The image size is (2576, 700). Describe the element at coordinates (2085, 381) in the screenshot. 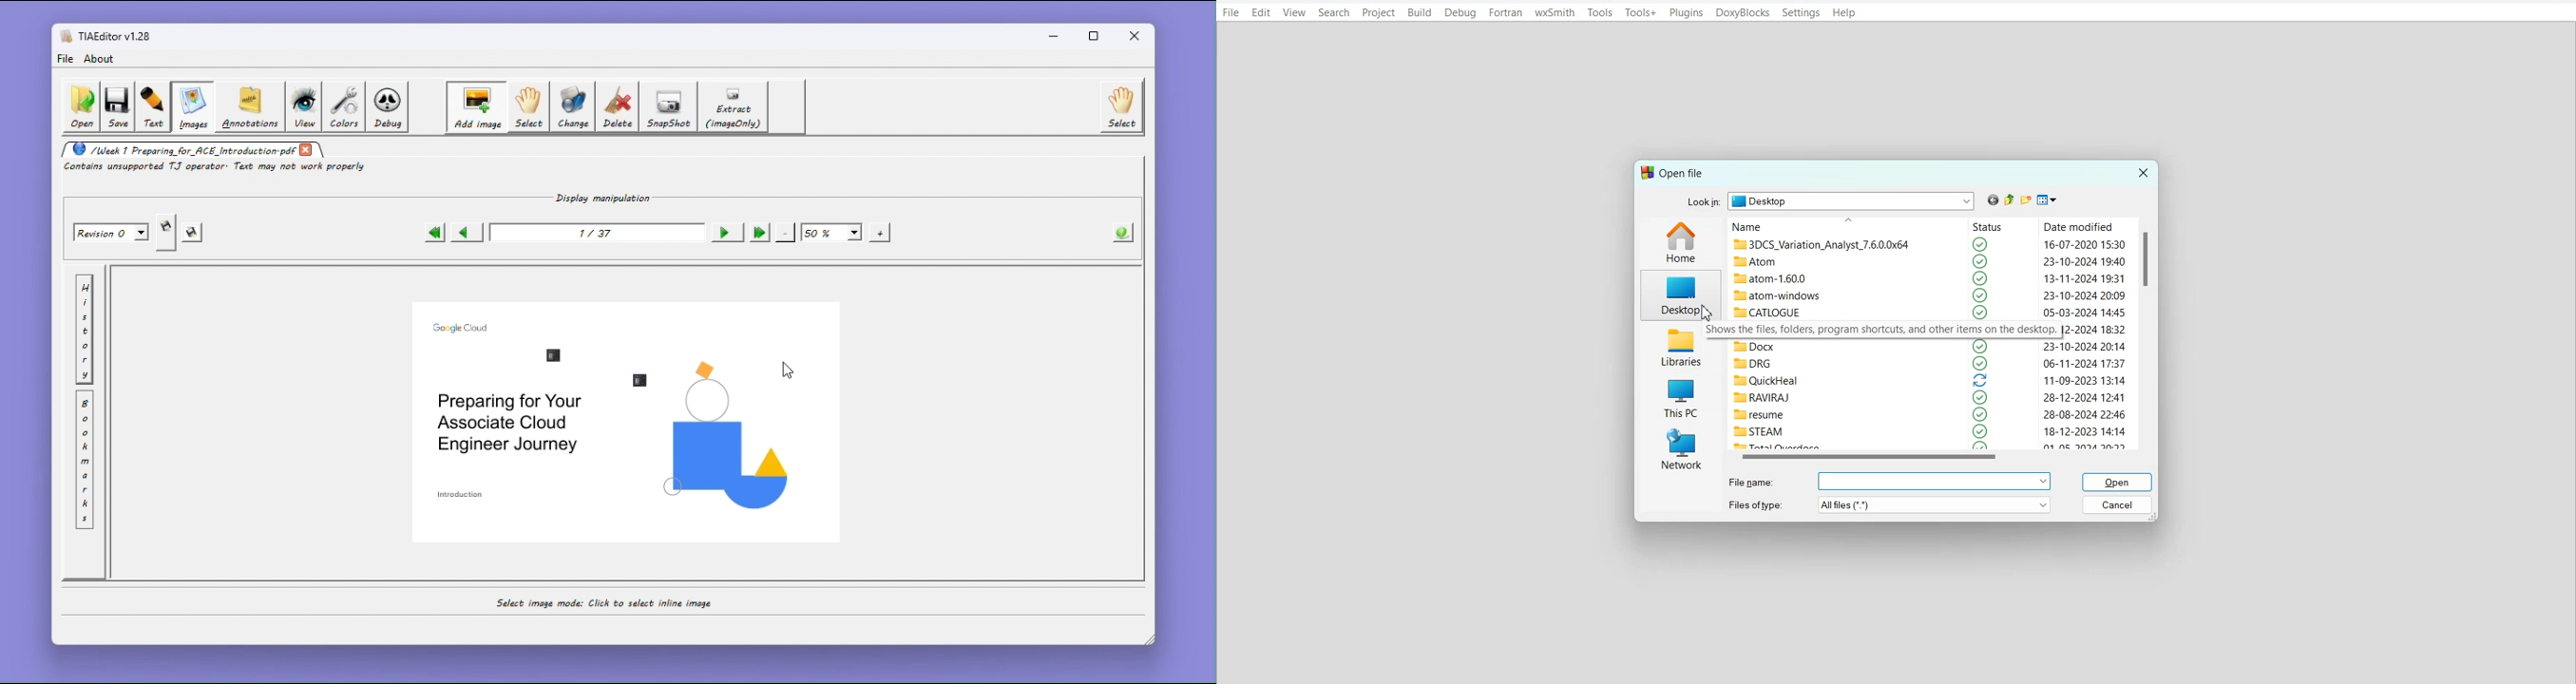

I see `11-09-2023 13:14` at that location.